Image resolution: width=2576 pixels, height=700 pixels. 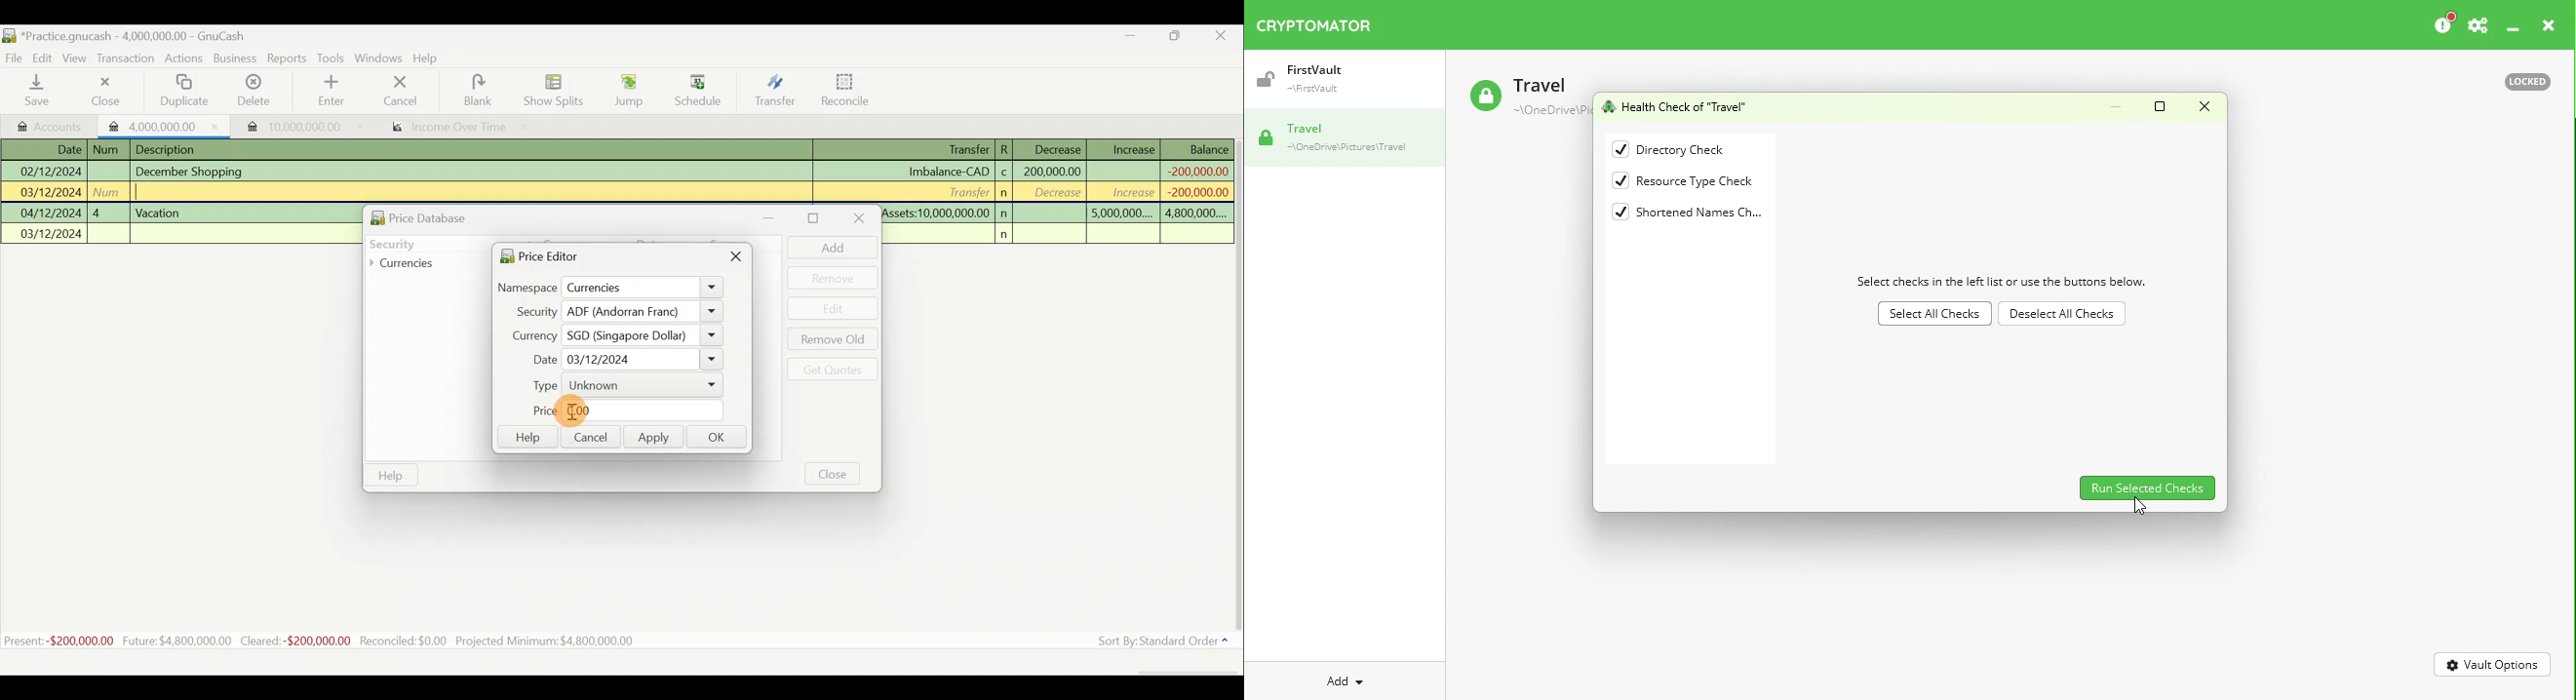 What do you see at coordinates (619, 386) in the screenshot?
I see `Type` at bounding box center [619, 386].